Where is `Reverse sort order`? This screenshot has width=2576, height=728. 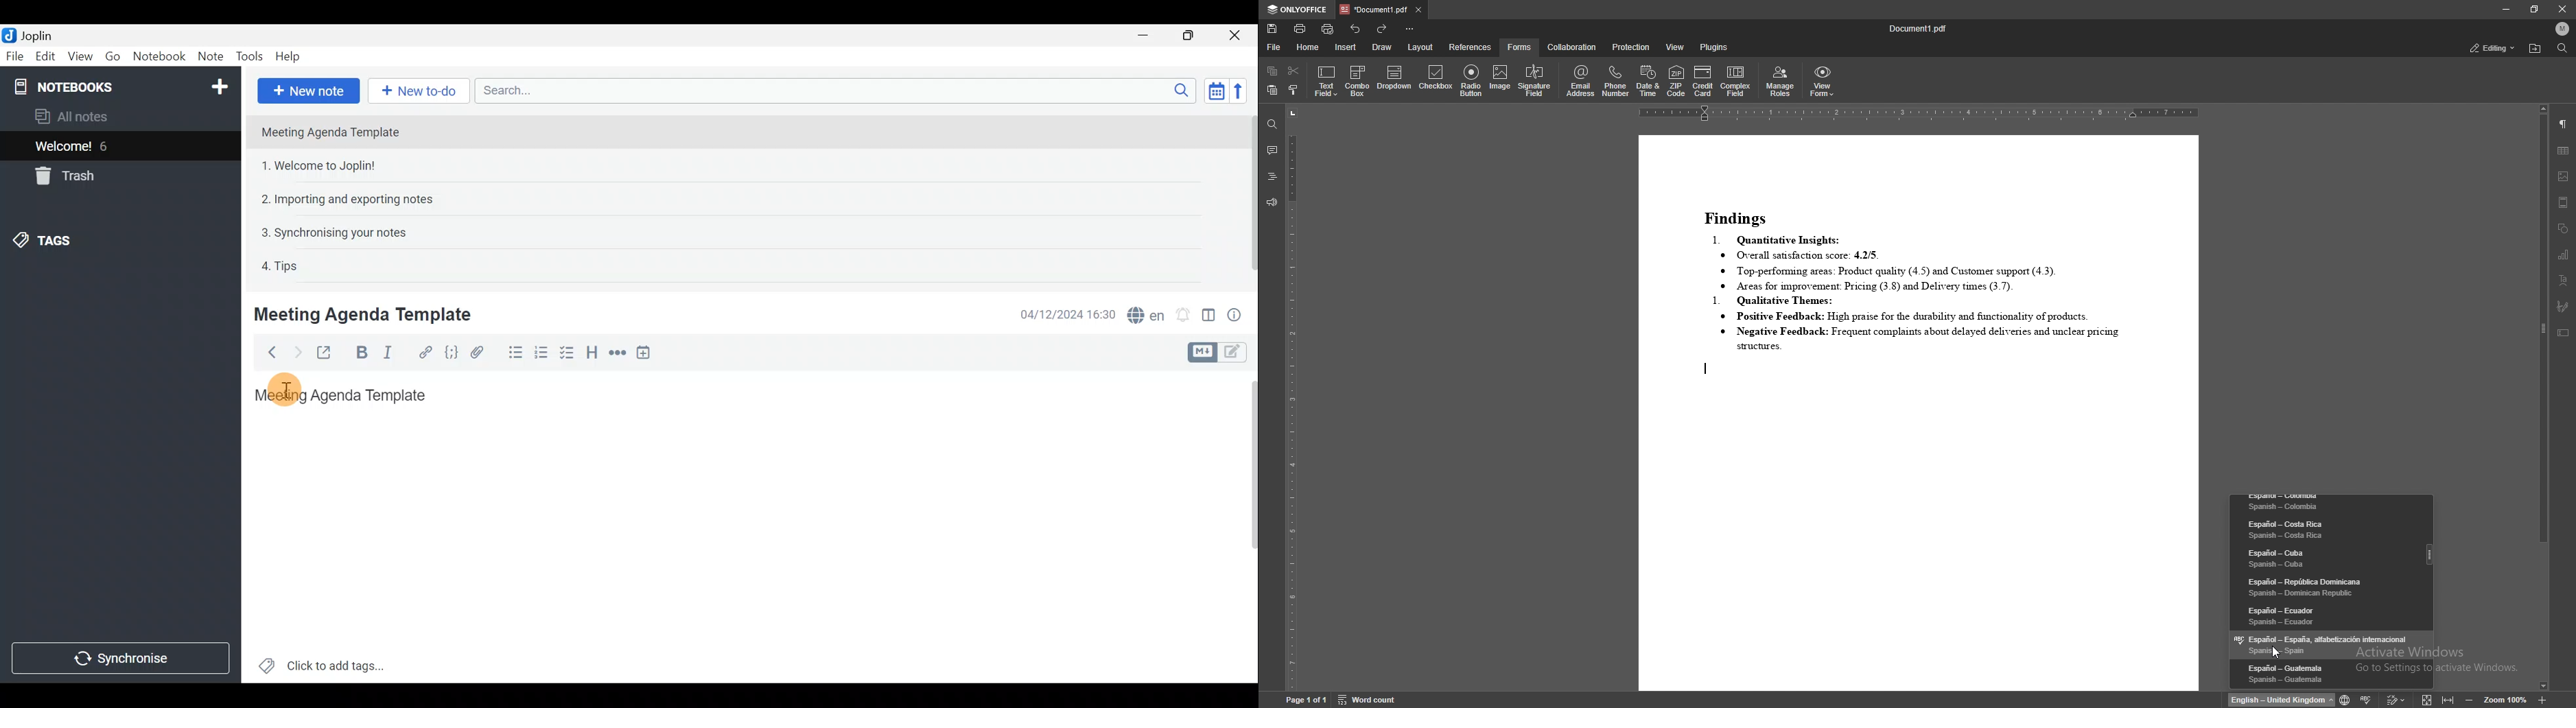
Reverse sort order is located at coordinates (1241, 91).